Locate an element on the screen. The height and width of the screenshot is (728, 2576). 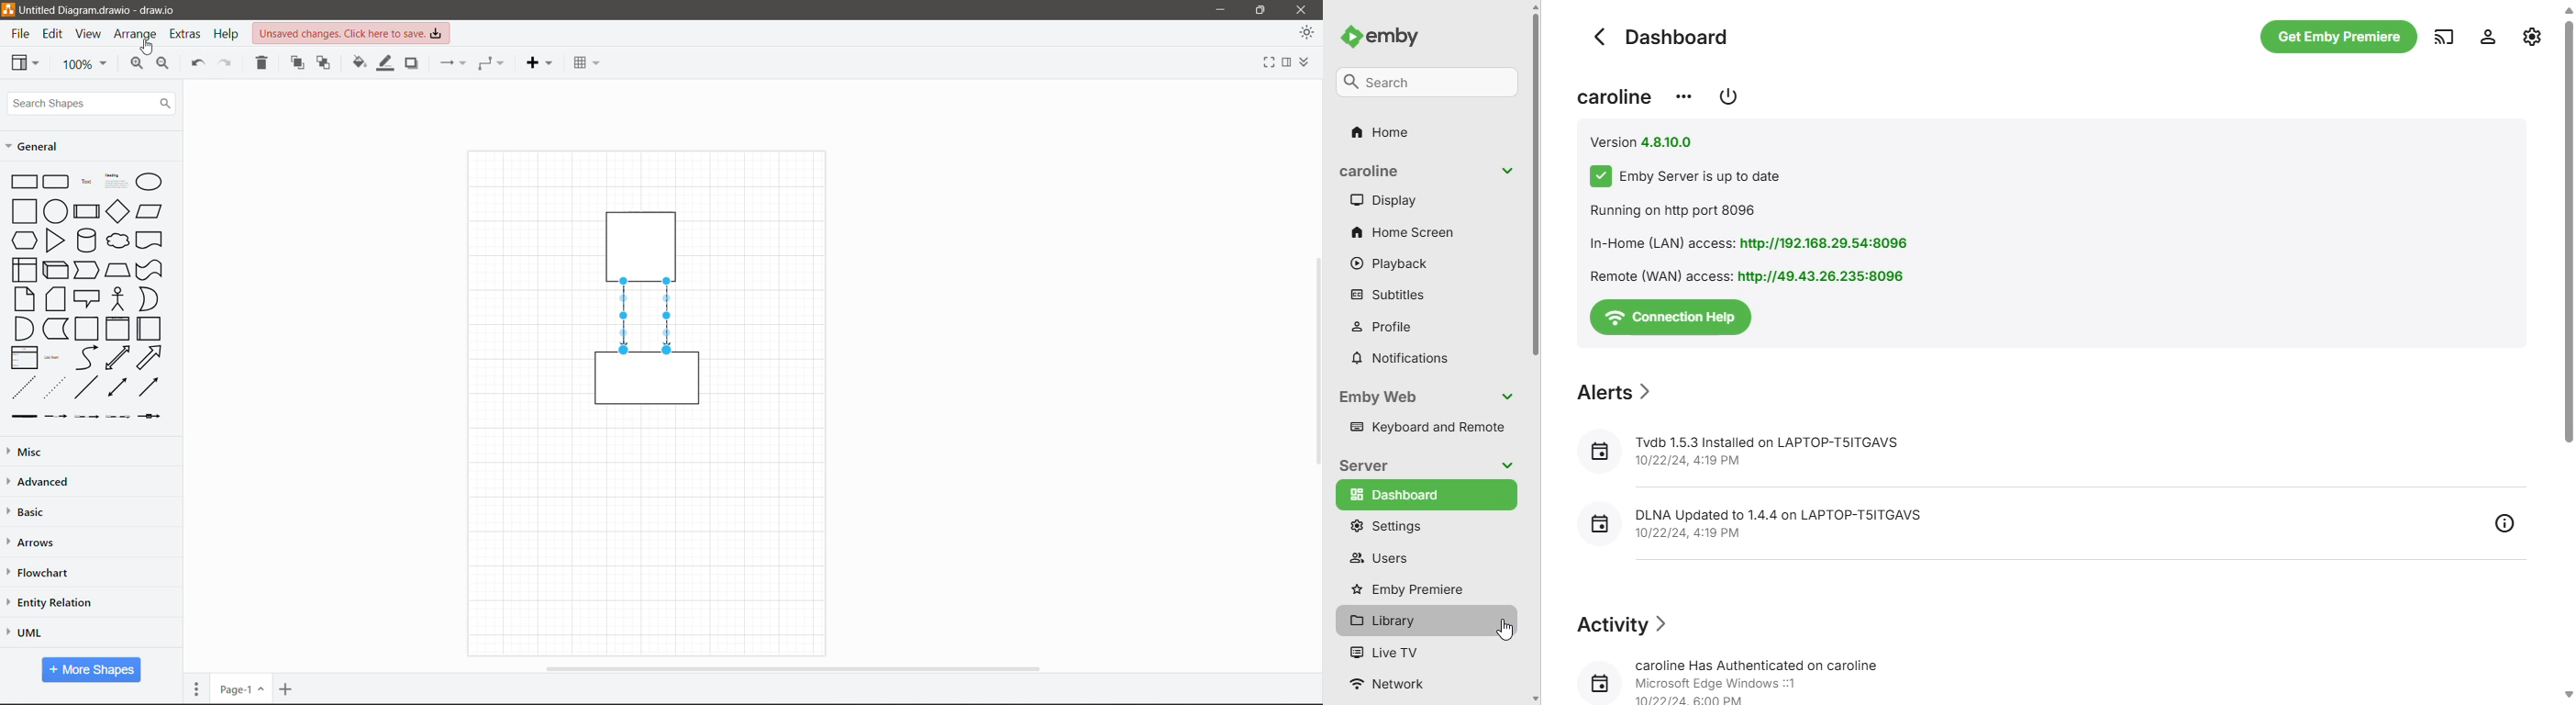
Or is located at coordinates (148, 299).